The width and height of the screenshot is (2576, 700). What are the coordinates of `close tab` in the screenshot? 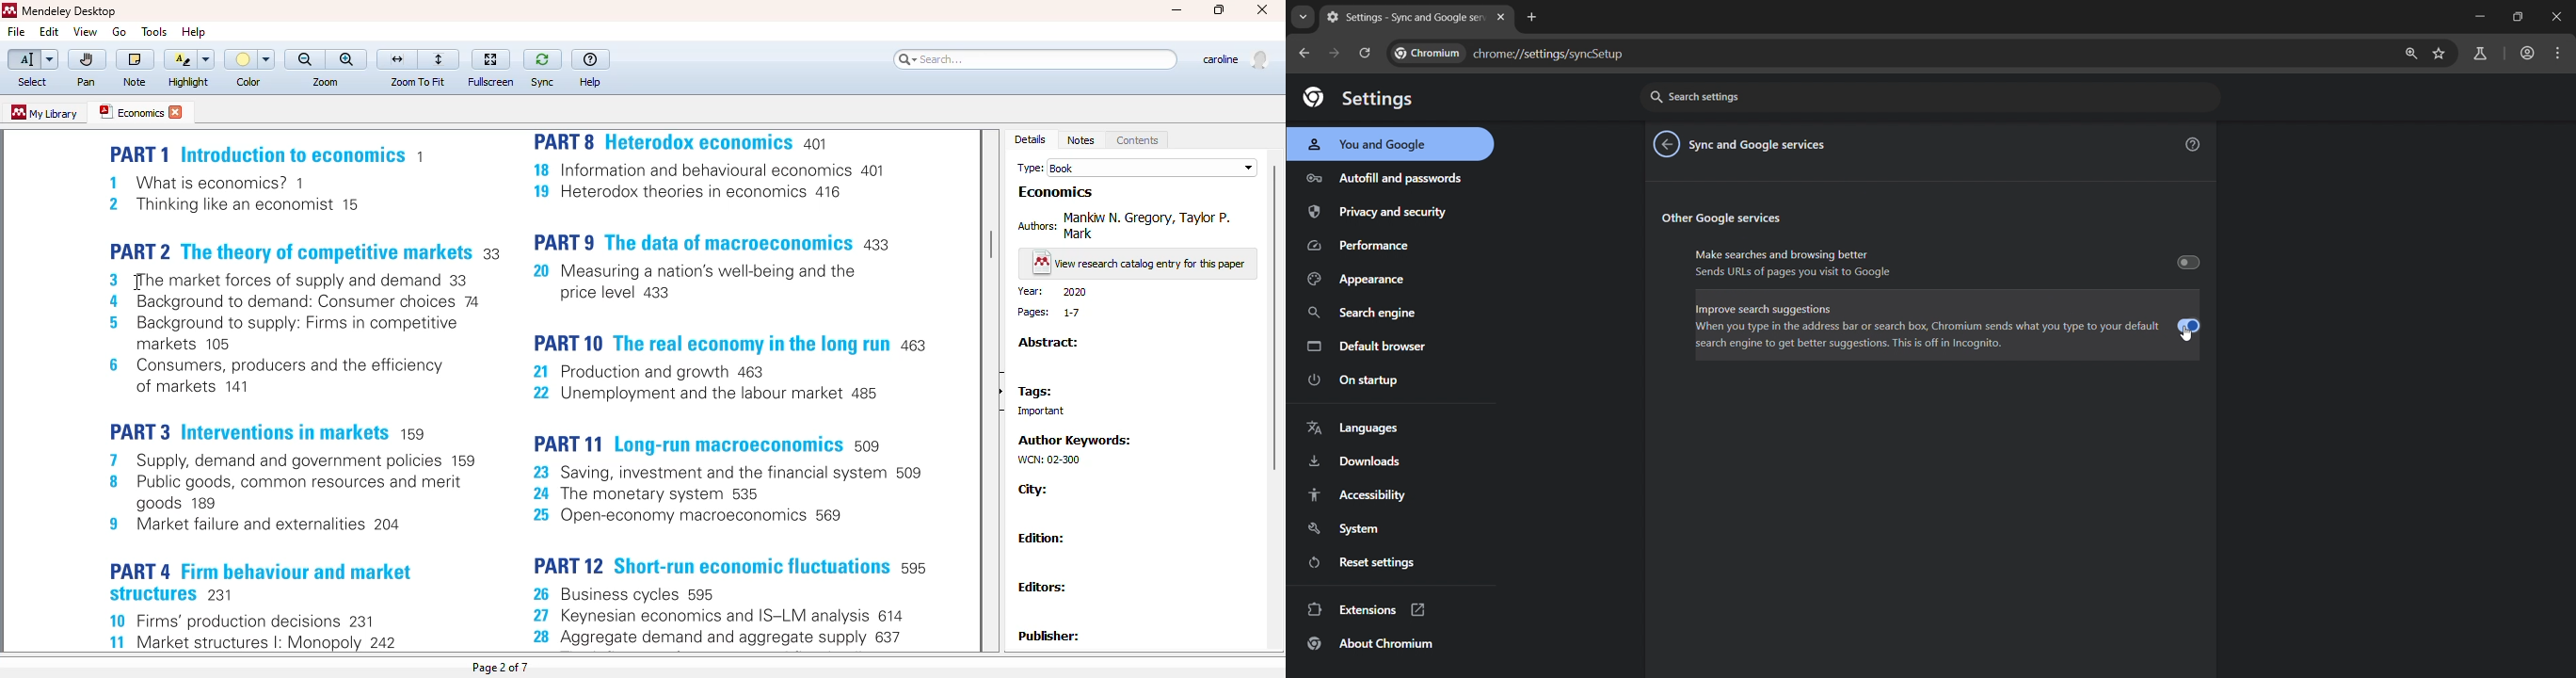 It's located at (177, 112).